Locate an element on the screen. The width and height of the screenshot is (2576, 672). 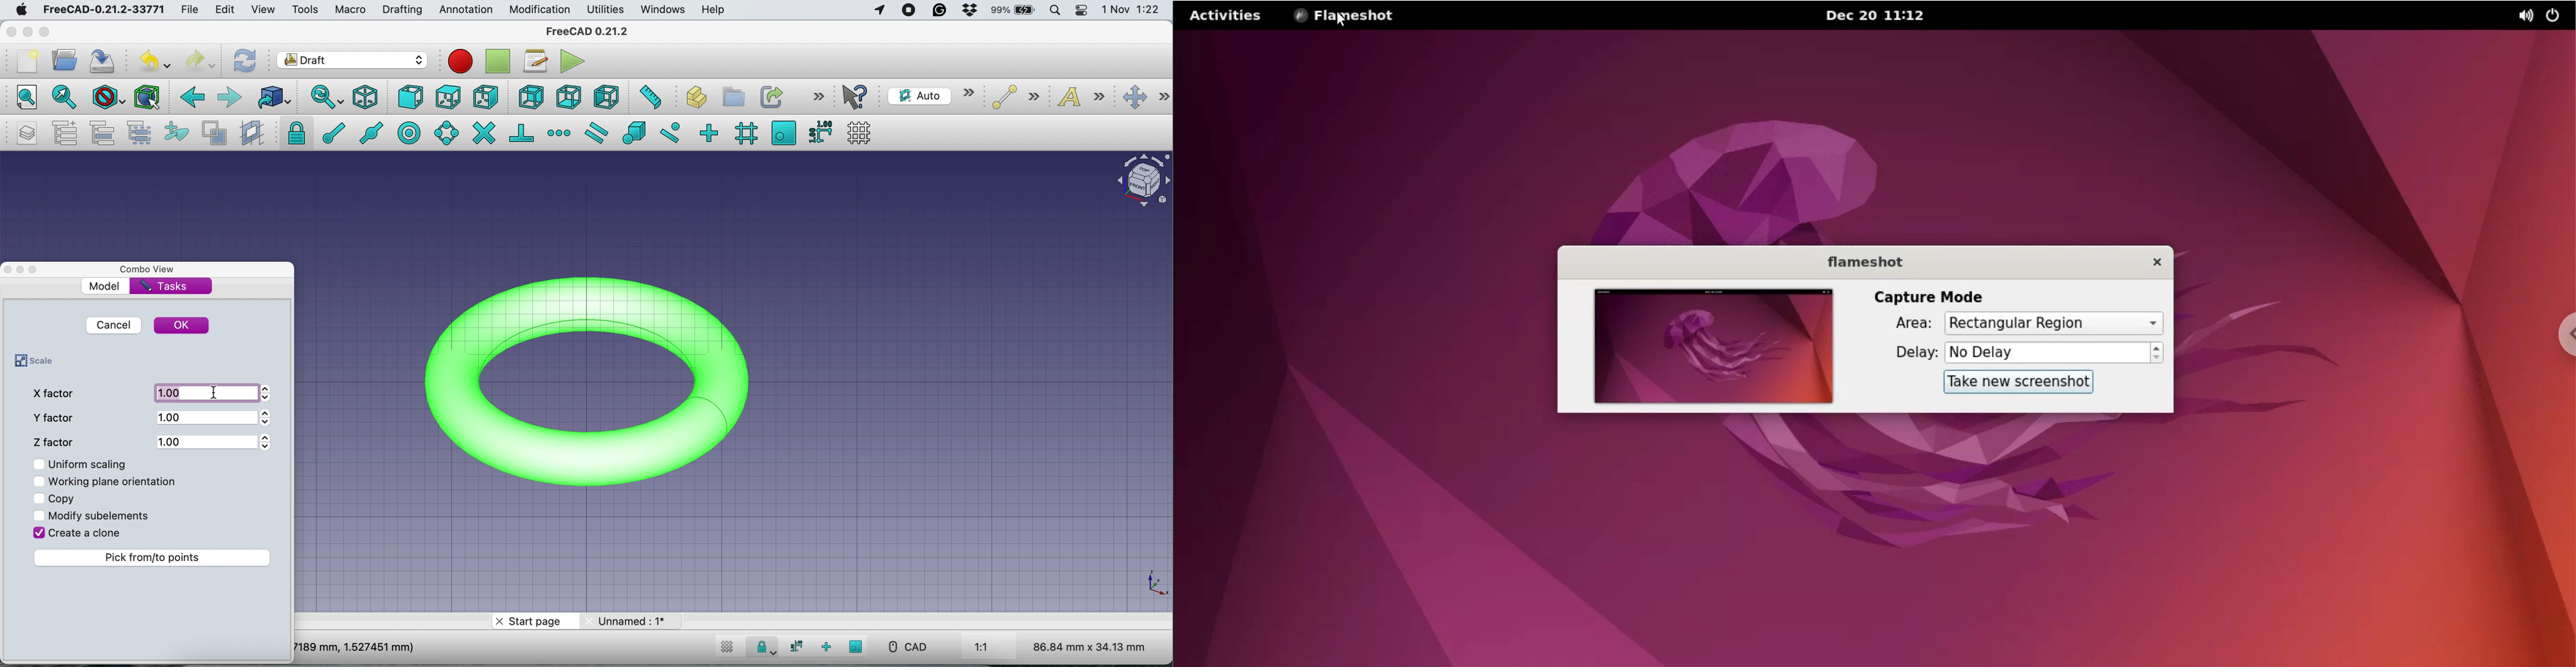
snap center is located at coordinates (410, 133).